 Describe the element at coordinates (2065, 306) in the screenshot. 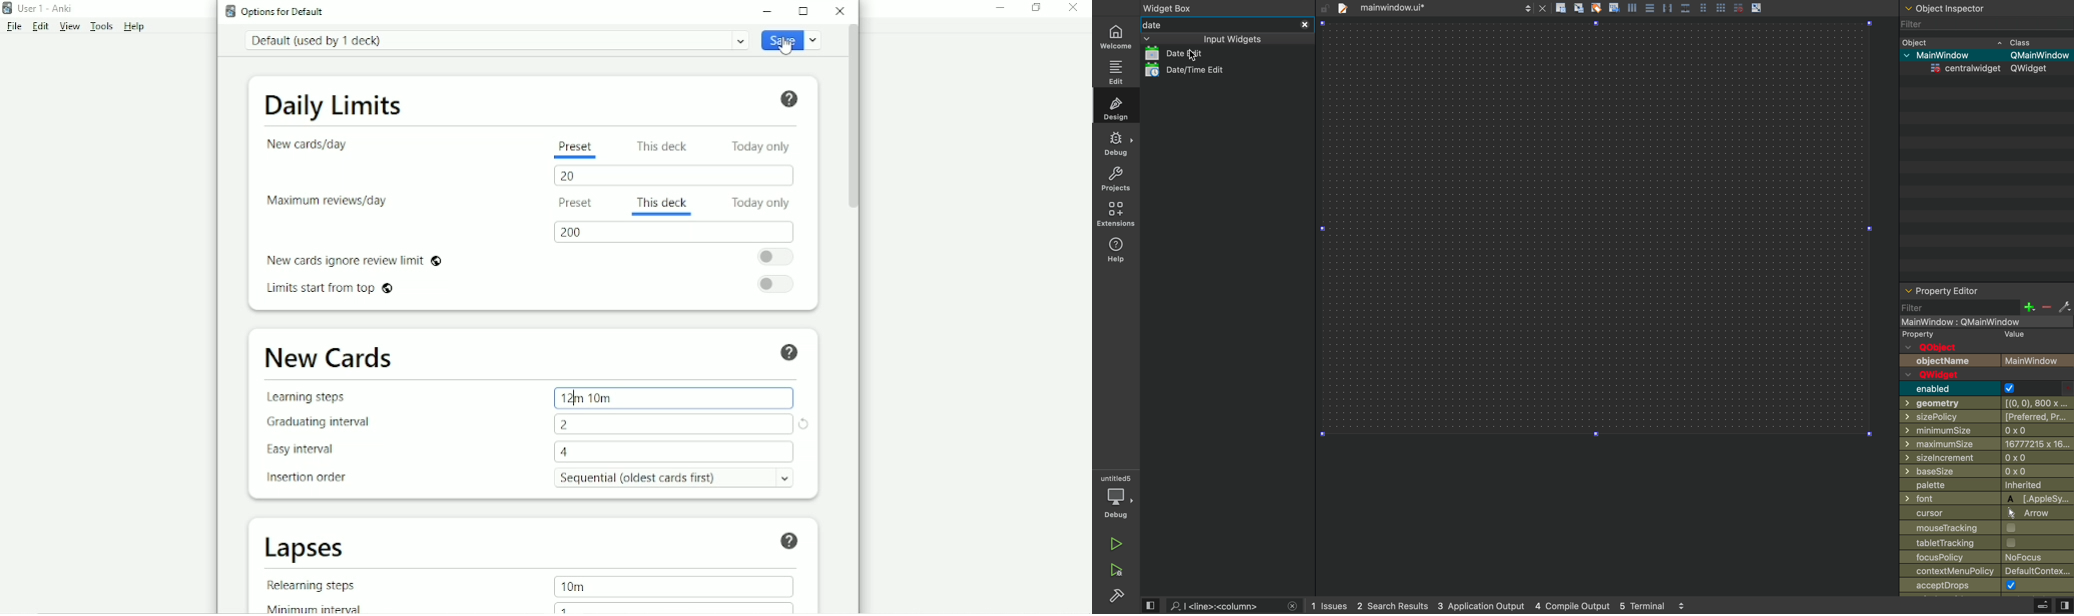

I see `settings` at that location.